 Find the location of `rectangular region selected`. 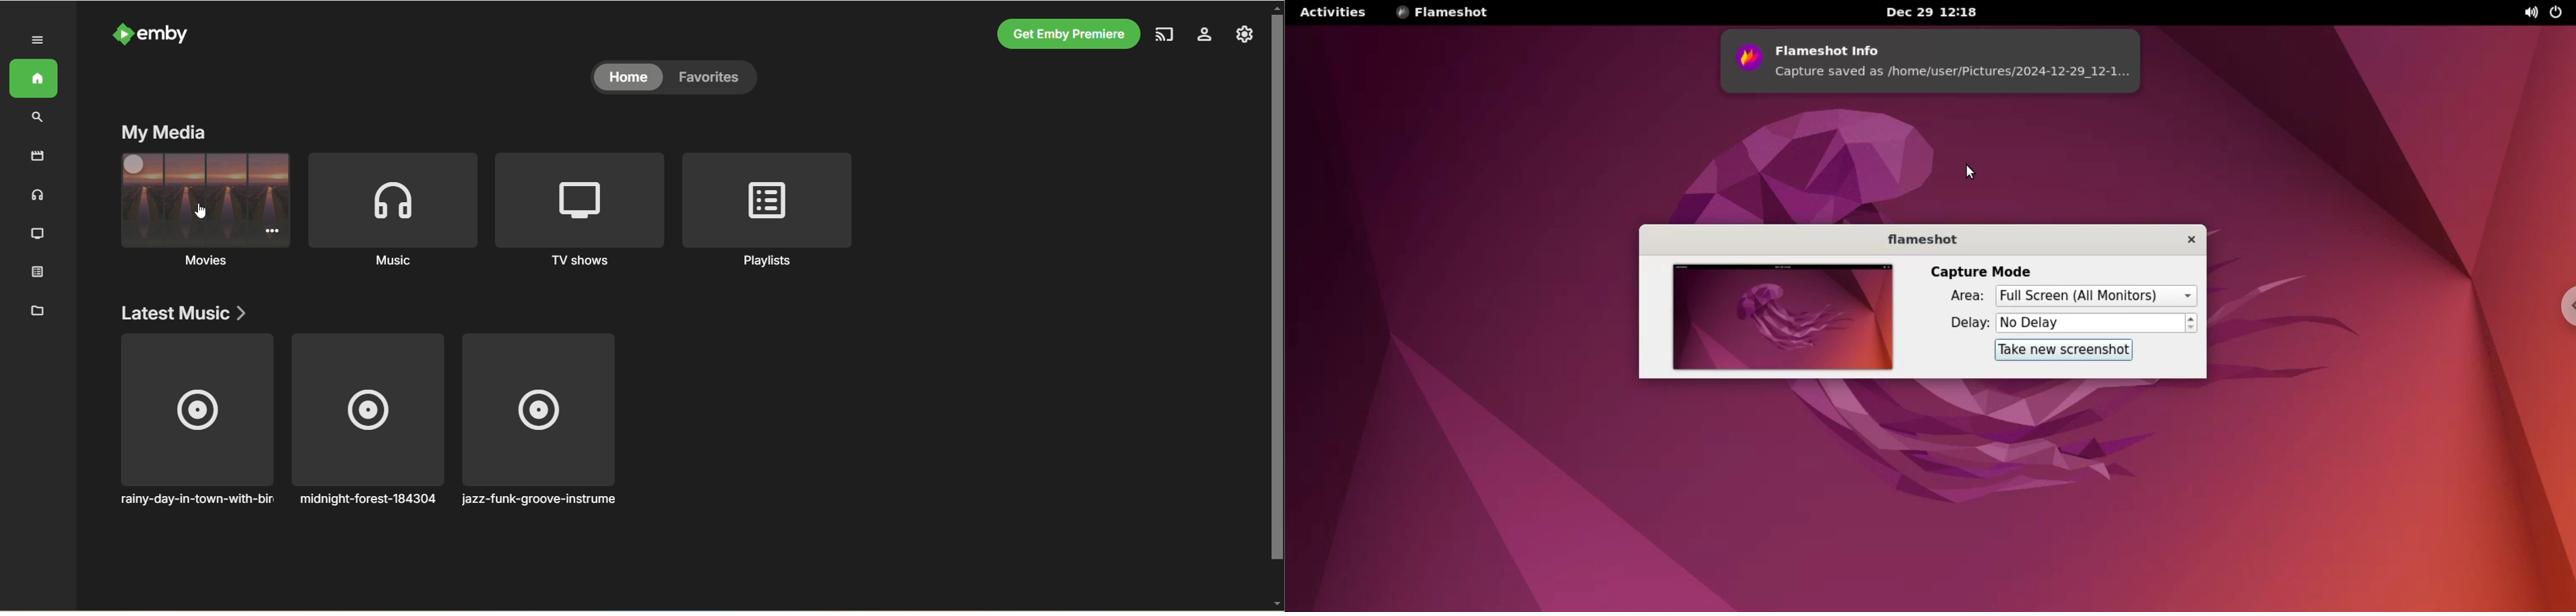

rectangular region selected is located at coordinates (2099, 295).